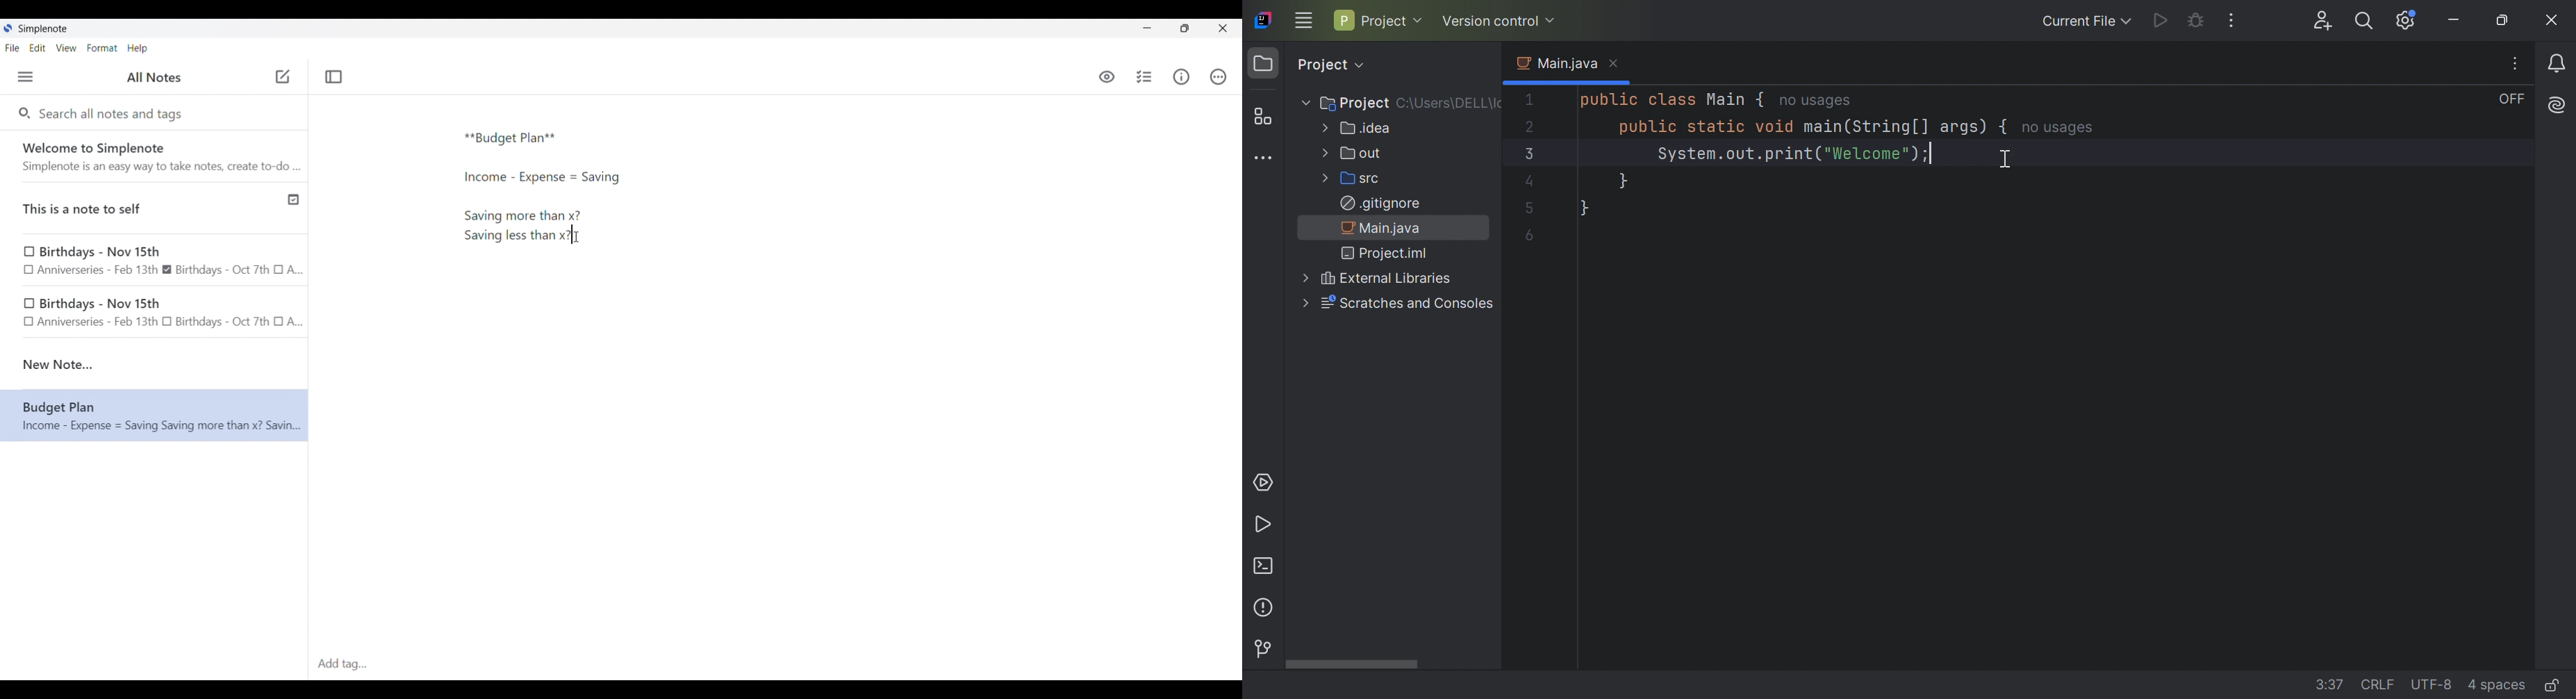 Image resolution: width=2576 pixels, height=700 pixels. What do you see at coordinates (102, 48) in the screenshot?
I see `Format menu` at bounding box center [102, 48].